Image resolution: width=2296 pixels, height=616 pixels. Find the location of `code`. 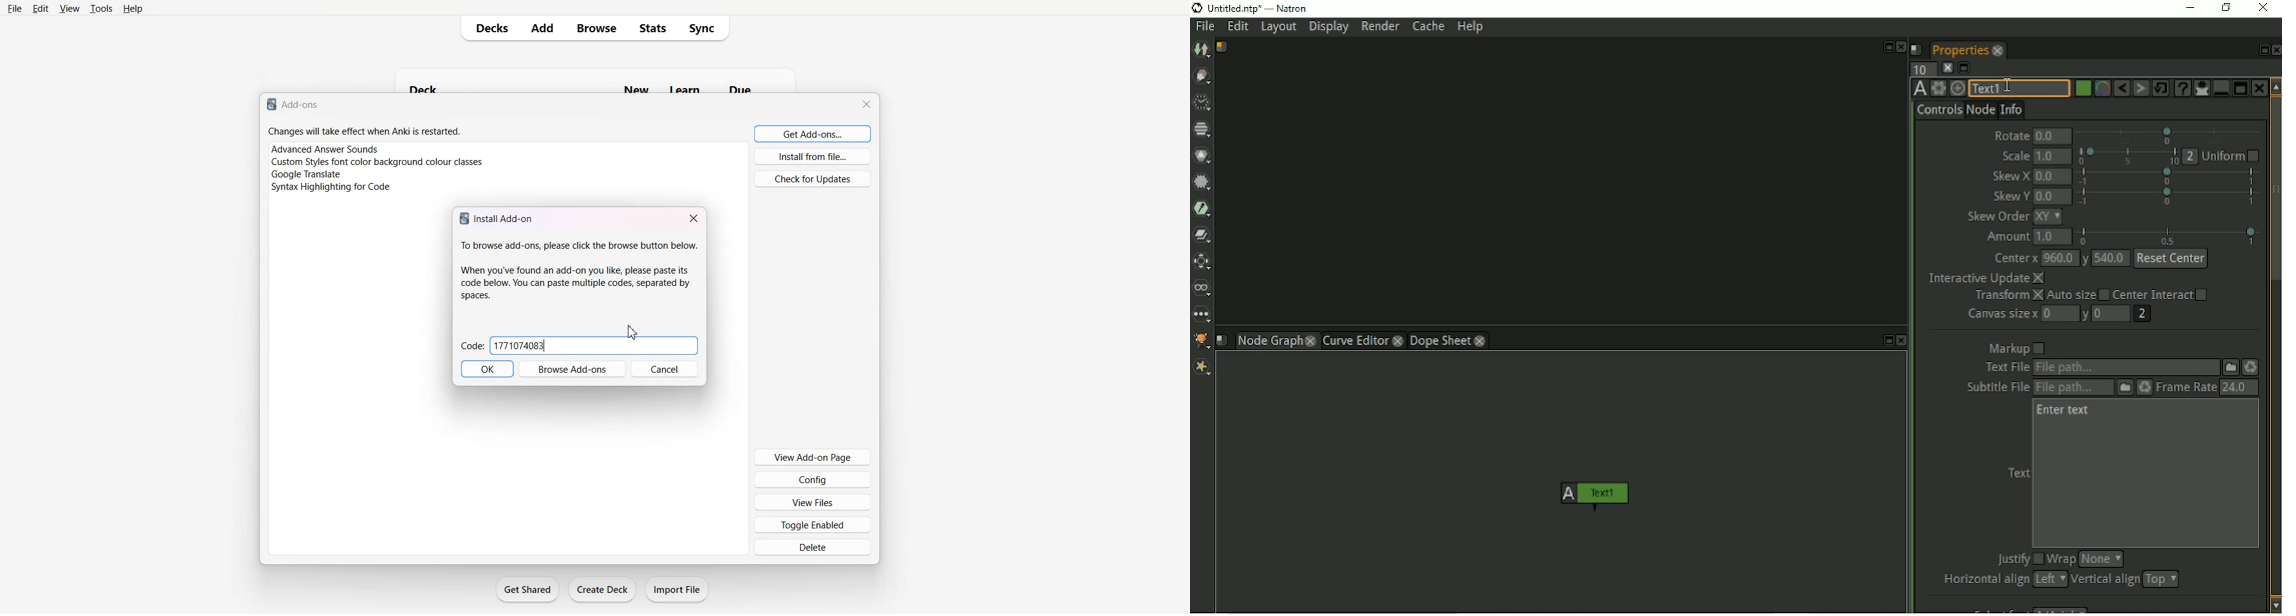

code is located at coordinates (522, 346).